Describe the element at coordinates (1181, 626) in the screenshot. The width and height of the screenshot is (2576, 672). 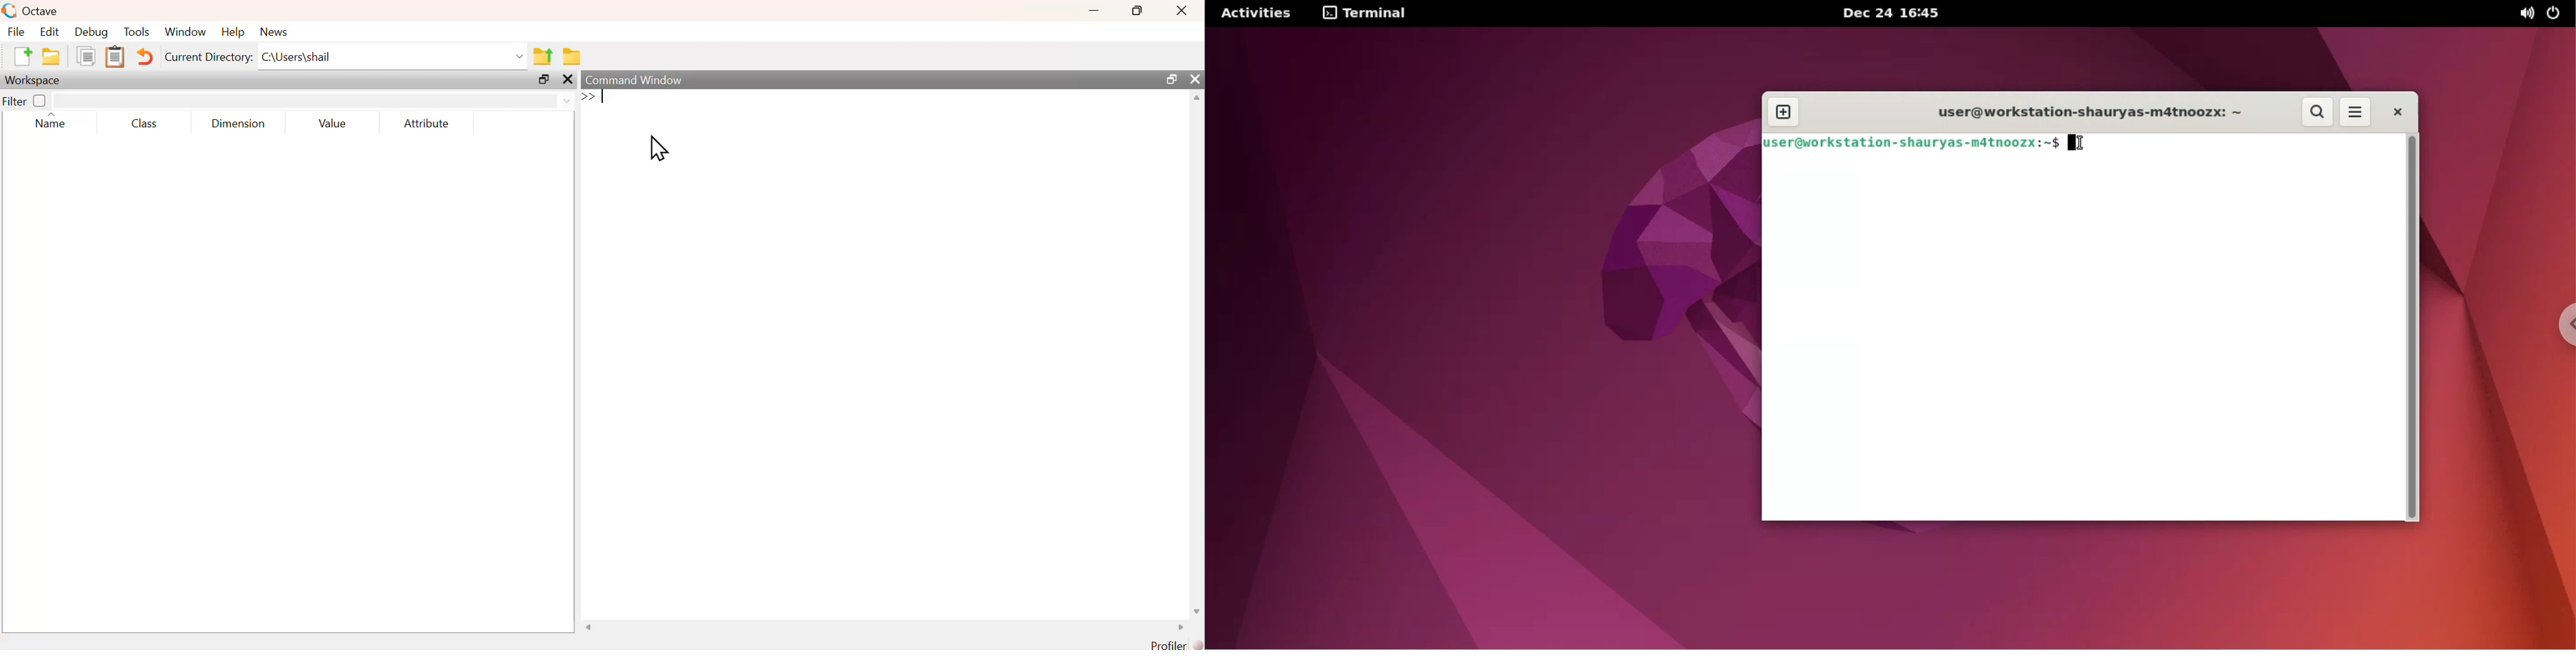
I see `scroll right` at that location.